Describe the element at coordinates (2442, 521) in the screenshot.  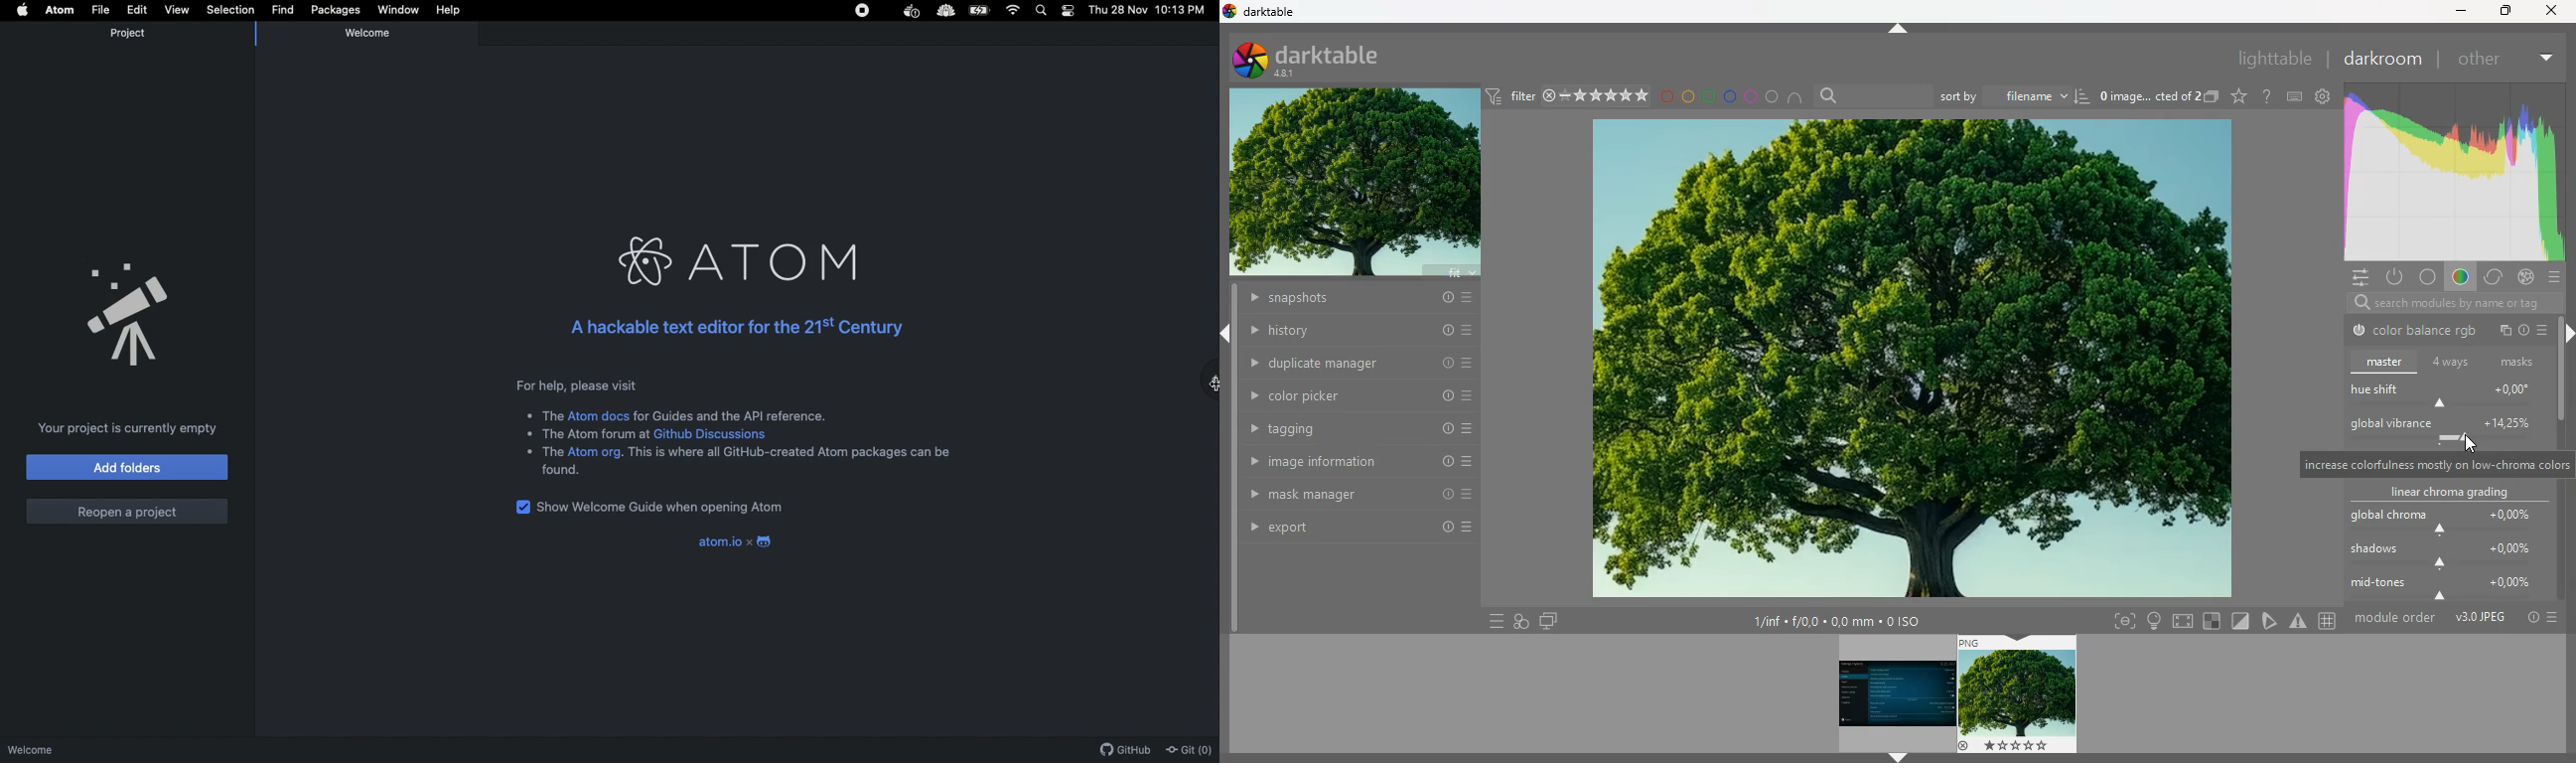
I see `global chroma` at that location.